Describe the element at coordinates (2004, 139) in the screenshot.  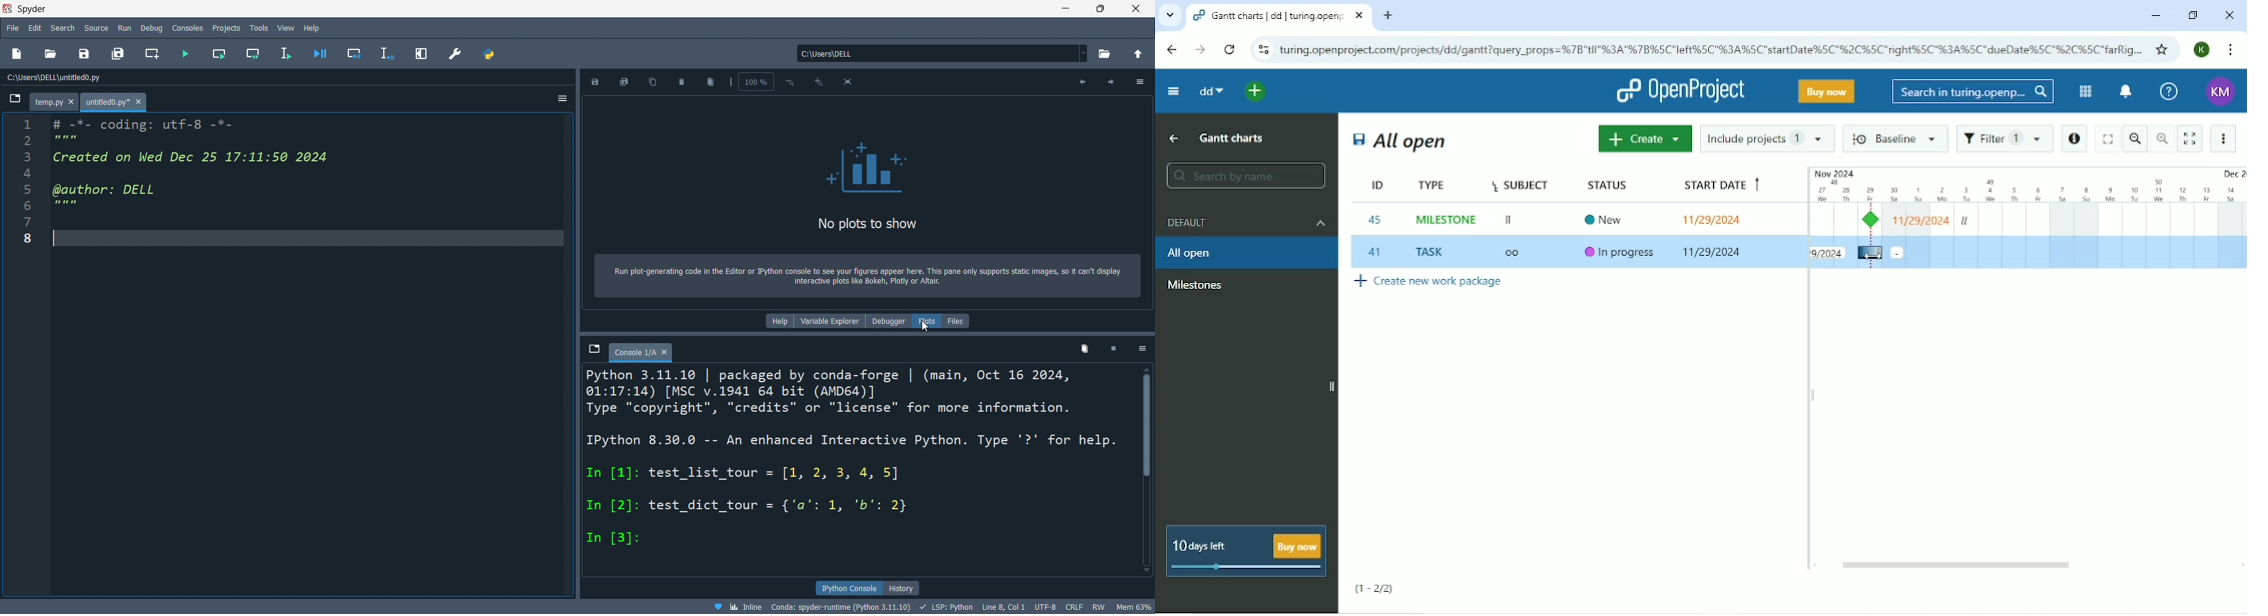
I see `Filter` at that location.